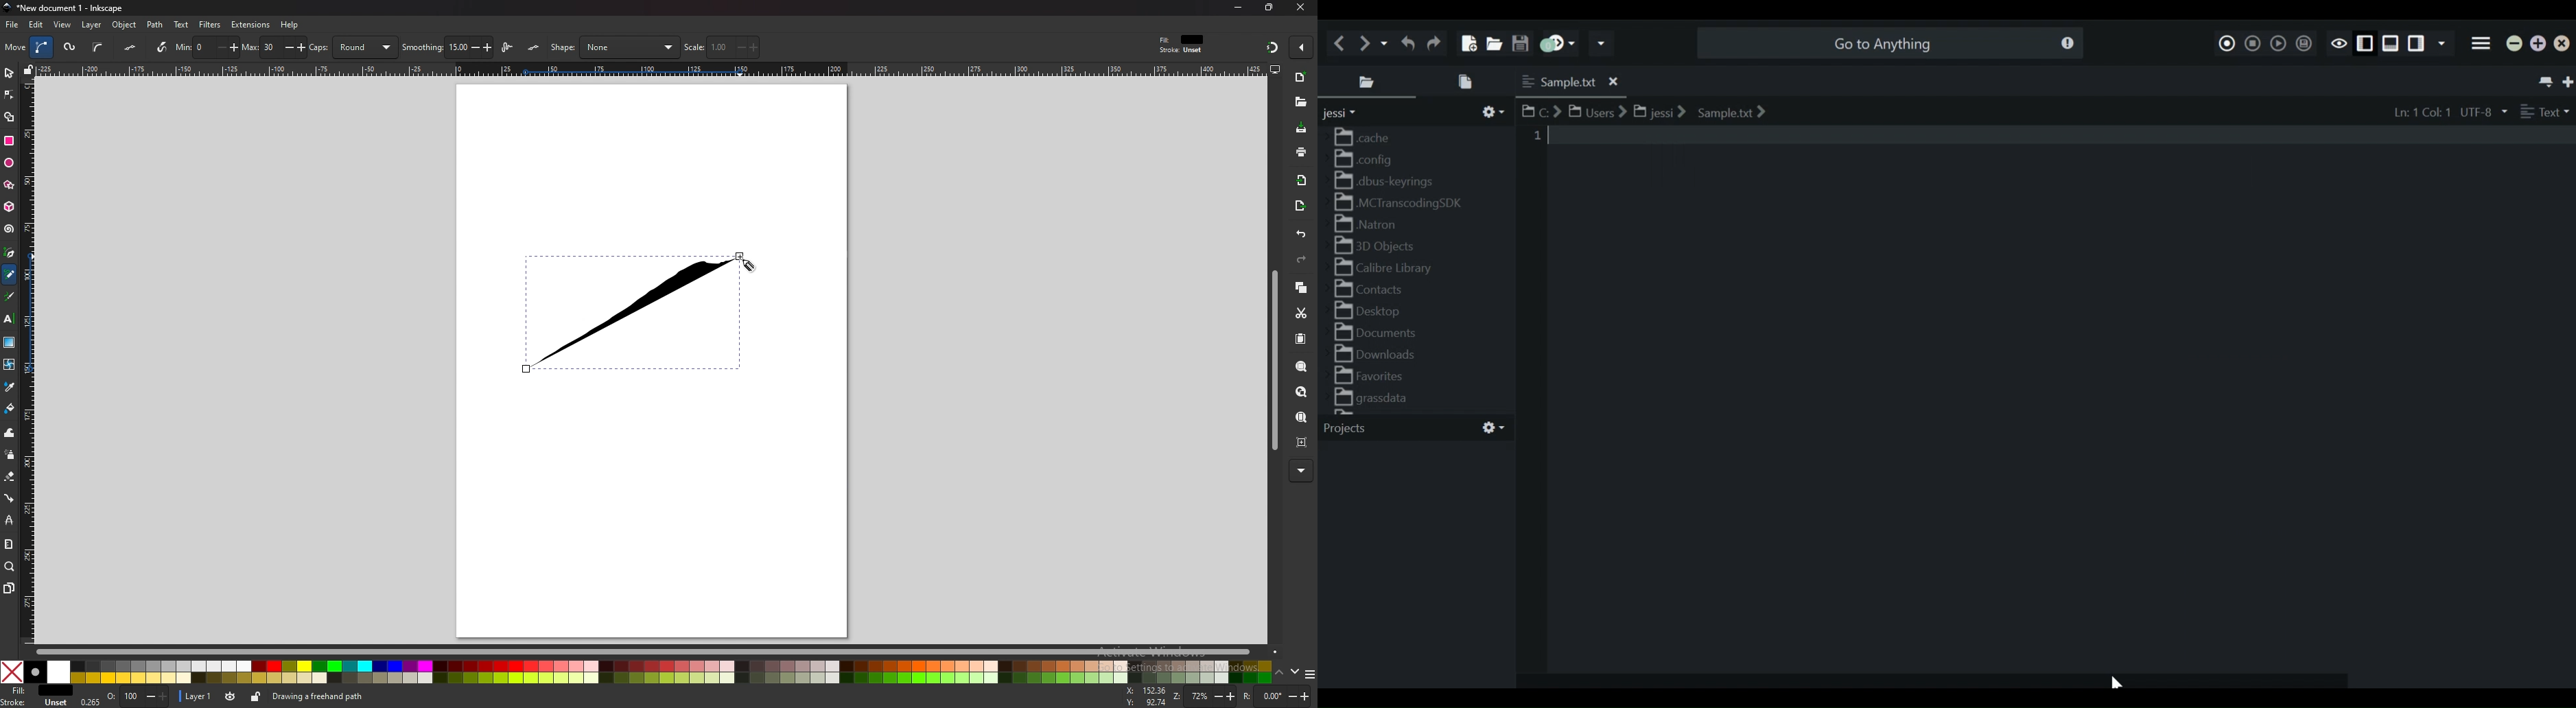 This screenshot has height=728, width=2576. What do you see at coordinates (1302, 101) in the screenshot?
I see `open` at bounding box center [1302, 101].